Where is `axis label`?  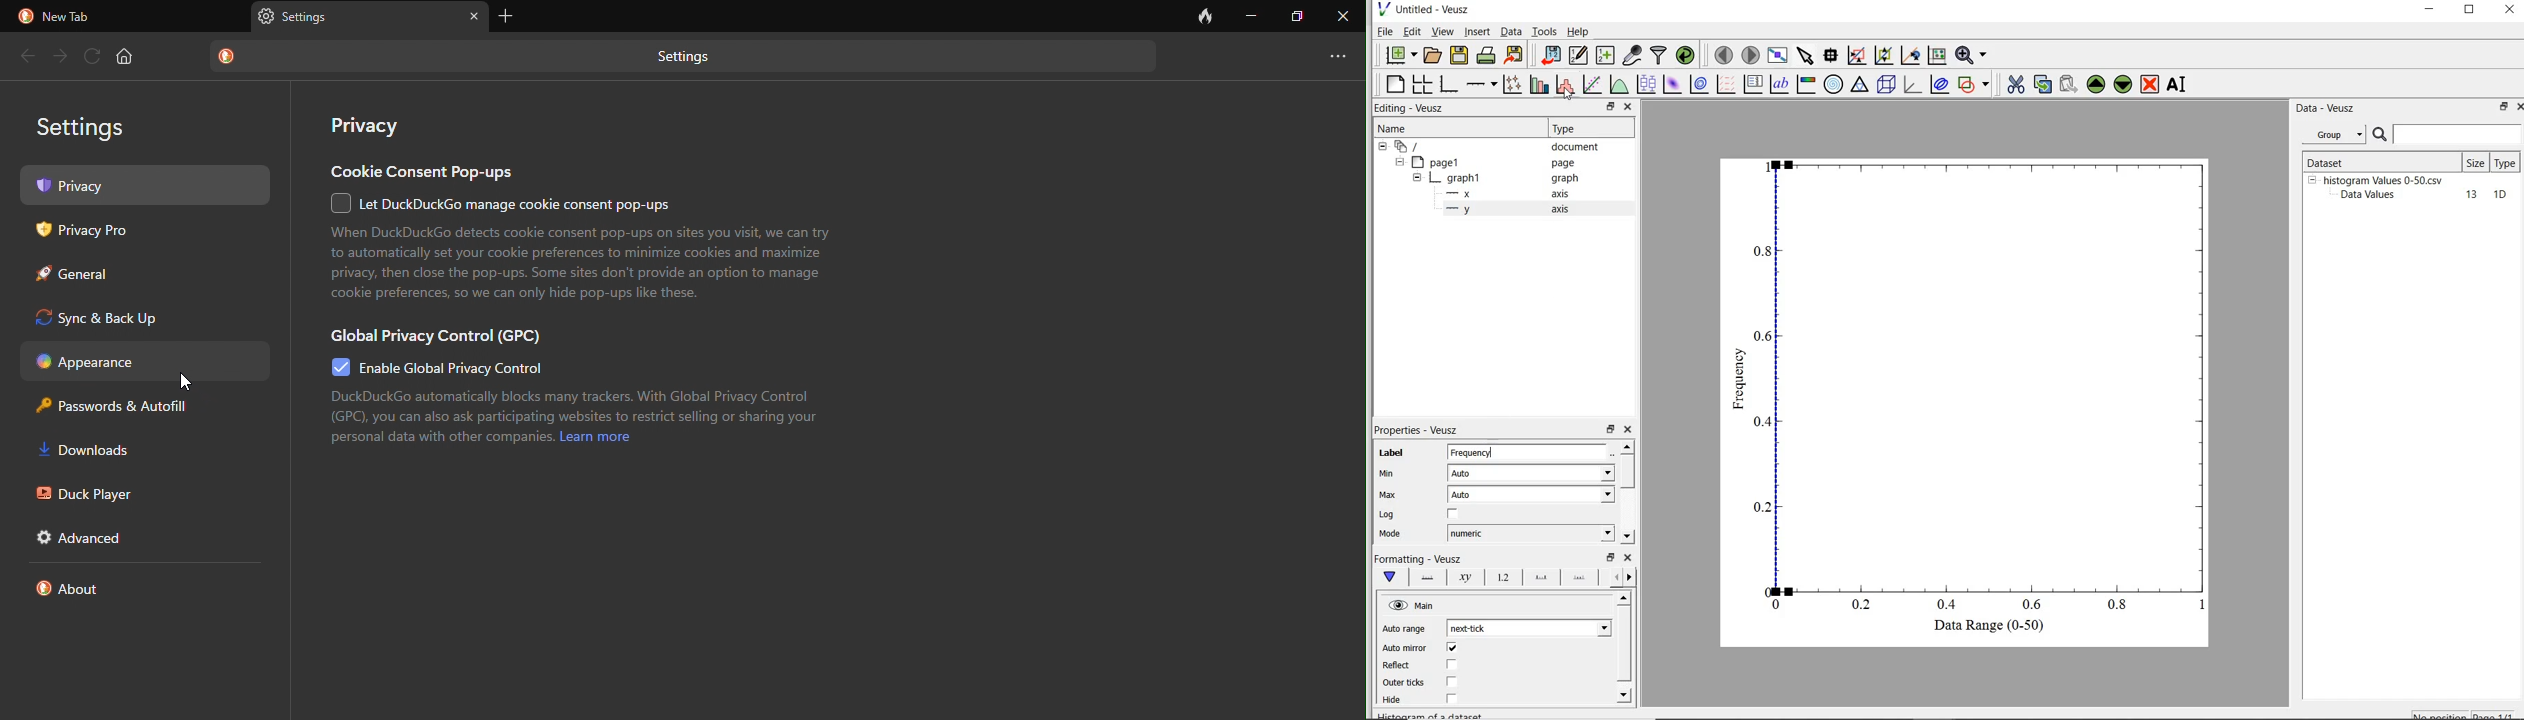 axis label is located at coordinates (1466, 577).